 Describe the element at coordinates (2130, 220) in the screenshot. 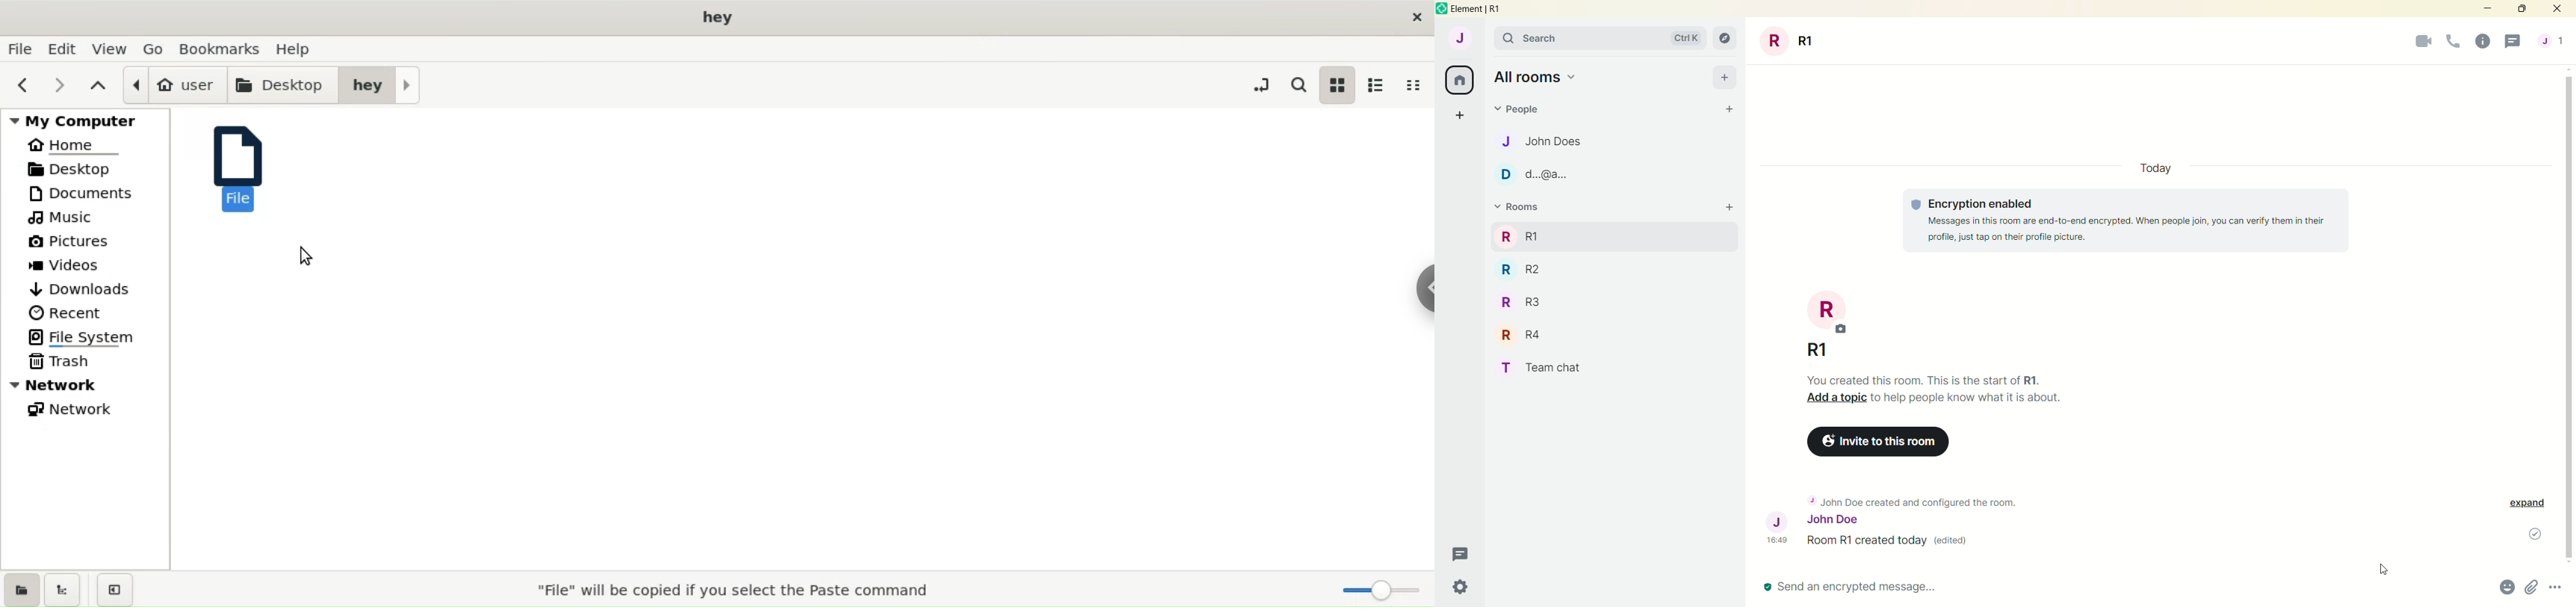

I see `© Encryption enabled
Messages in this room are end-to-end encrypted. When people join, you can verify them in their
profile, just tap on their profile picture.` at that location.